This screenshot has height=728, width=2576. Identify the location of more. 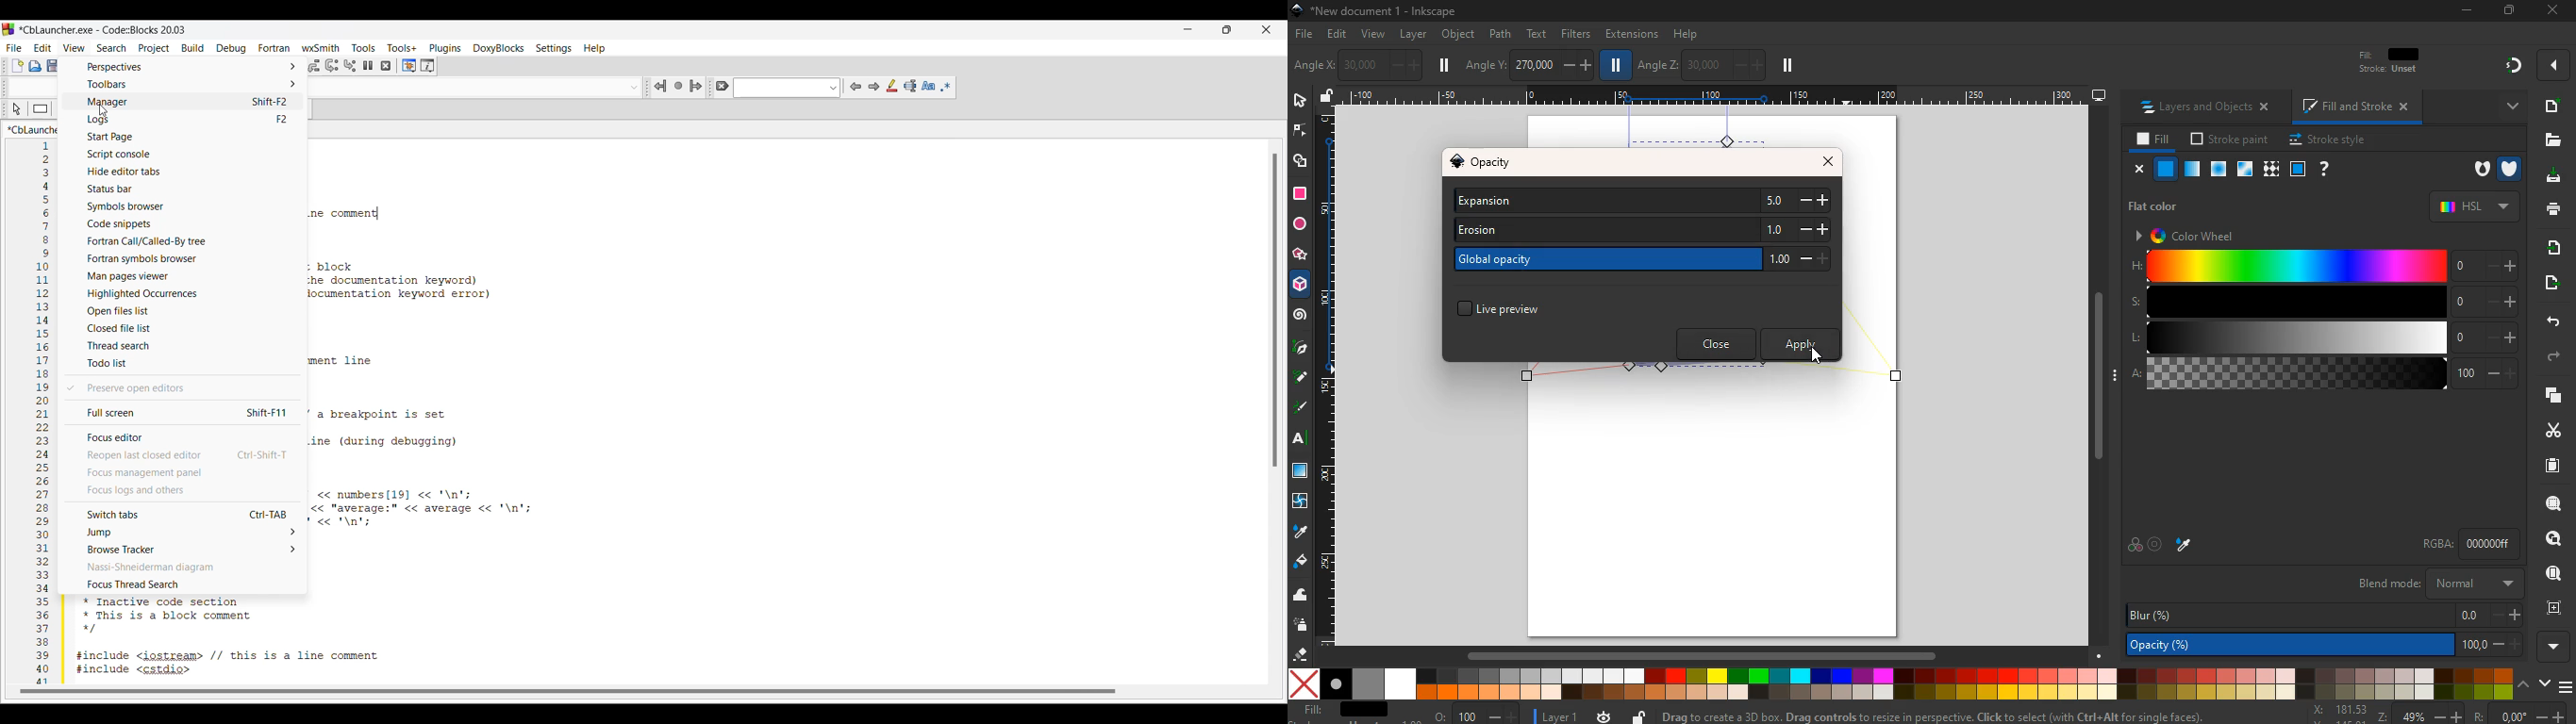
(2553, 65).